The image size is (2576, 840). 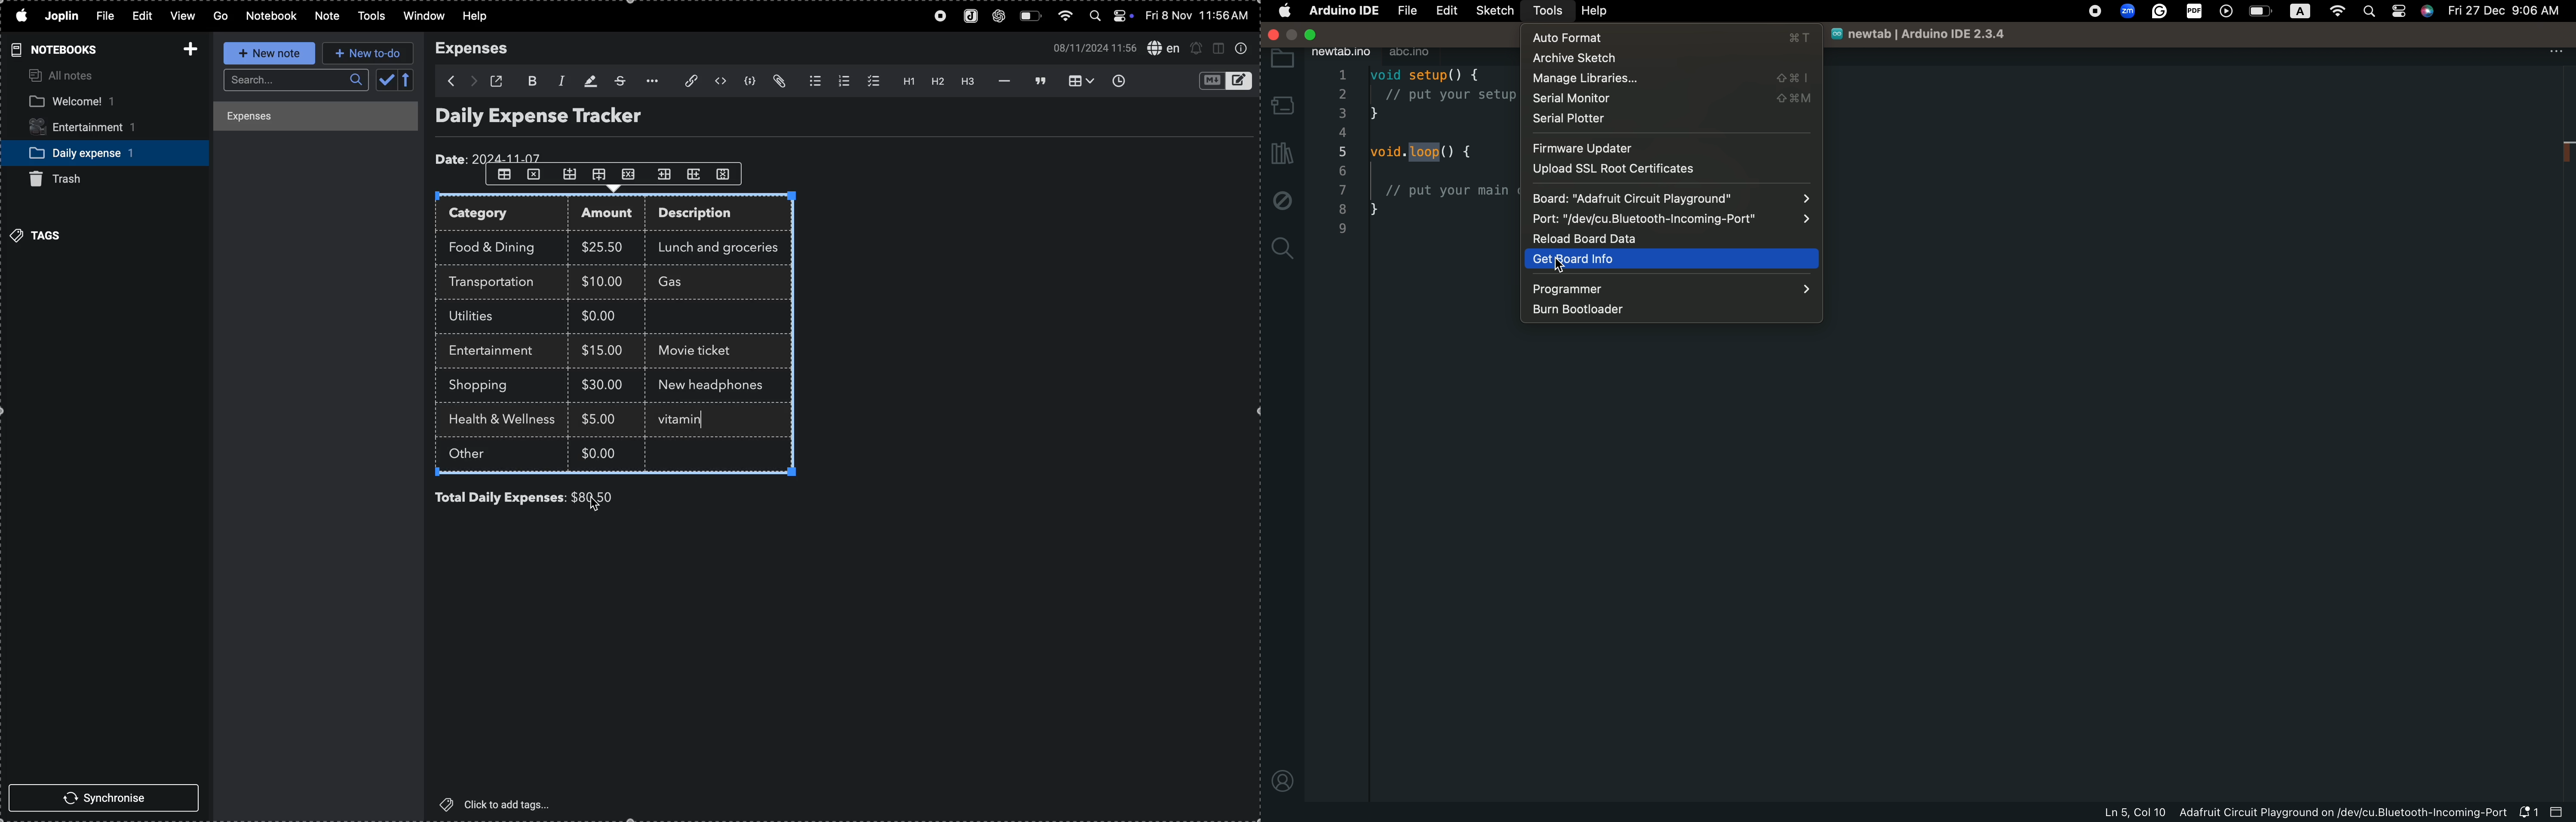 I want to click on cursor, so click(x=1558, y=267).